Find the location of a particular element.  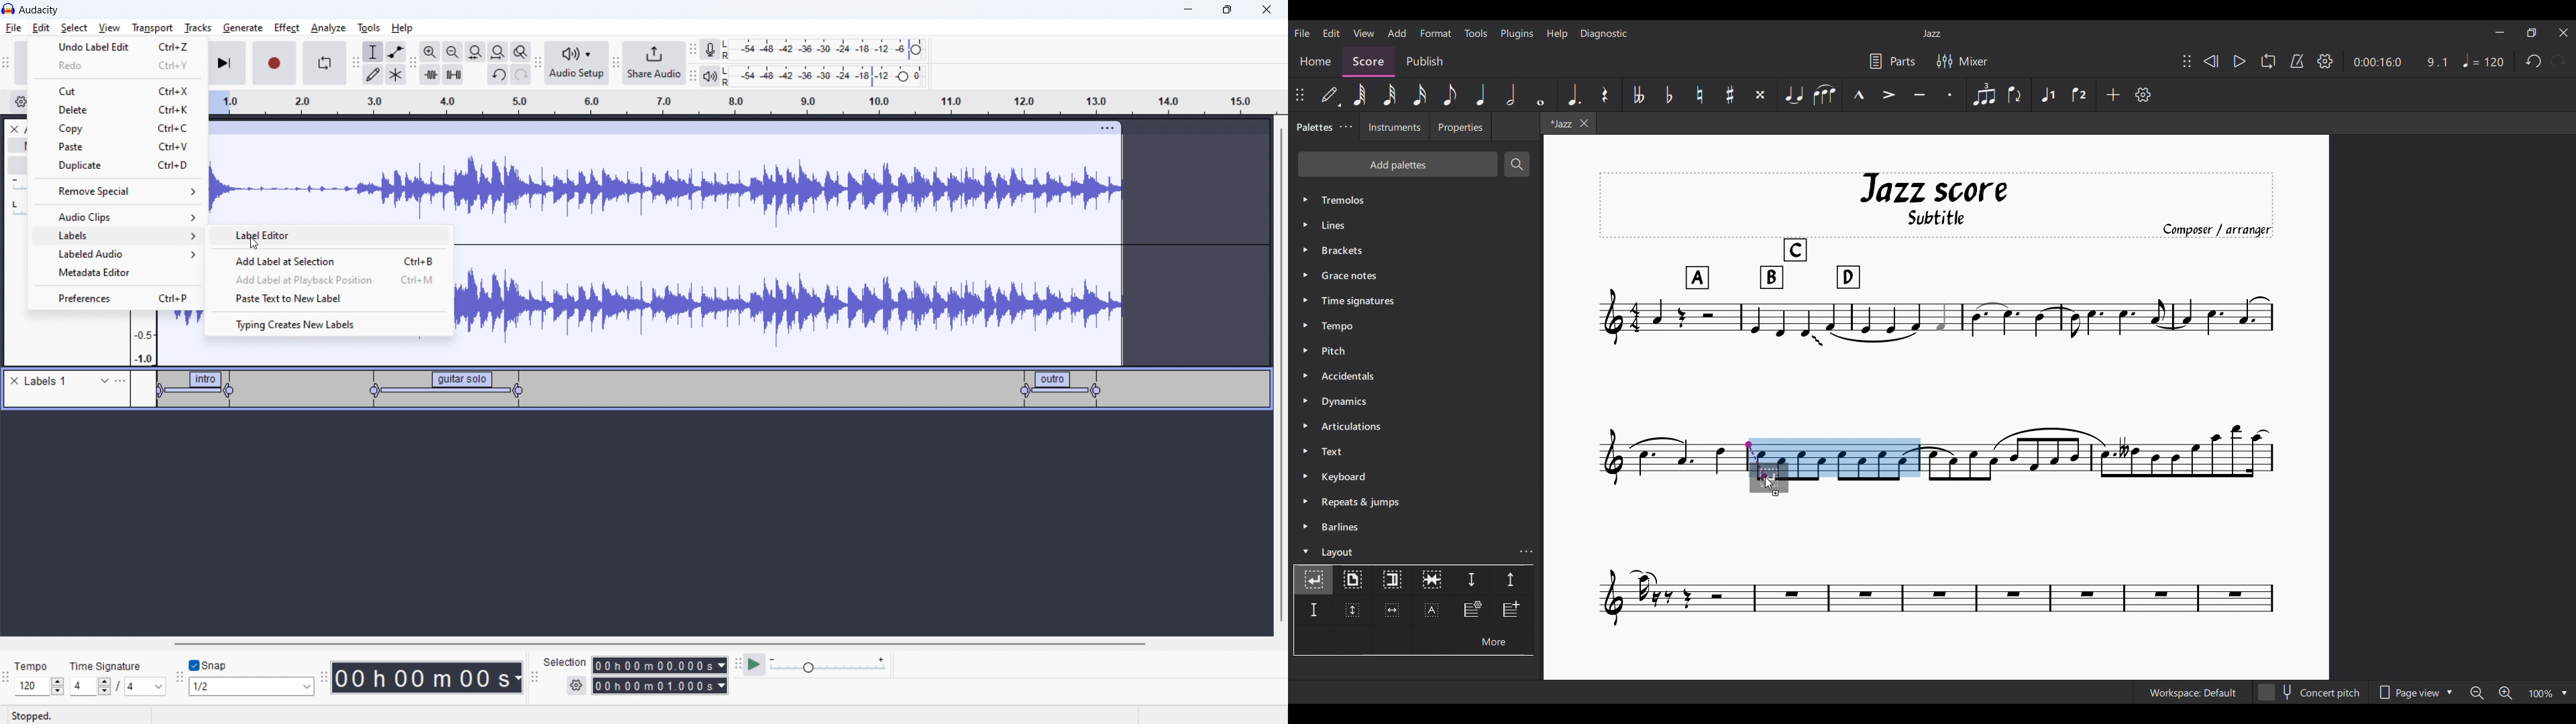

Add menu is located at coordinates (1397, 33).